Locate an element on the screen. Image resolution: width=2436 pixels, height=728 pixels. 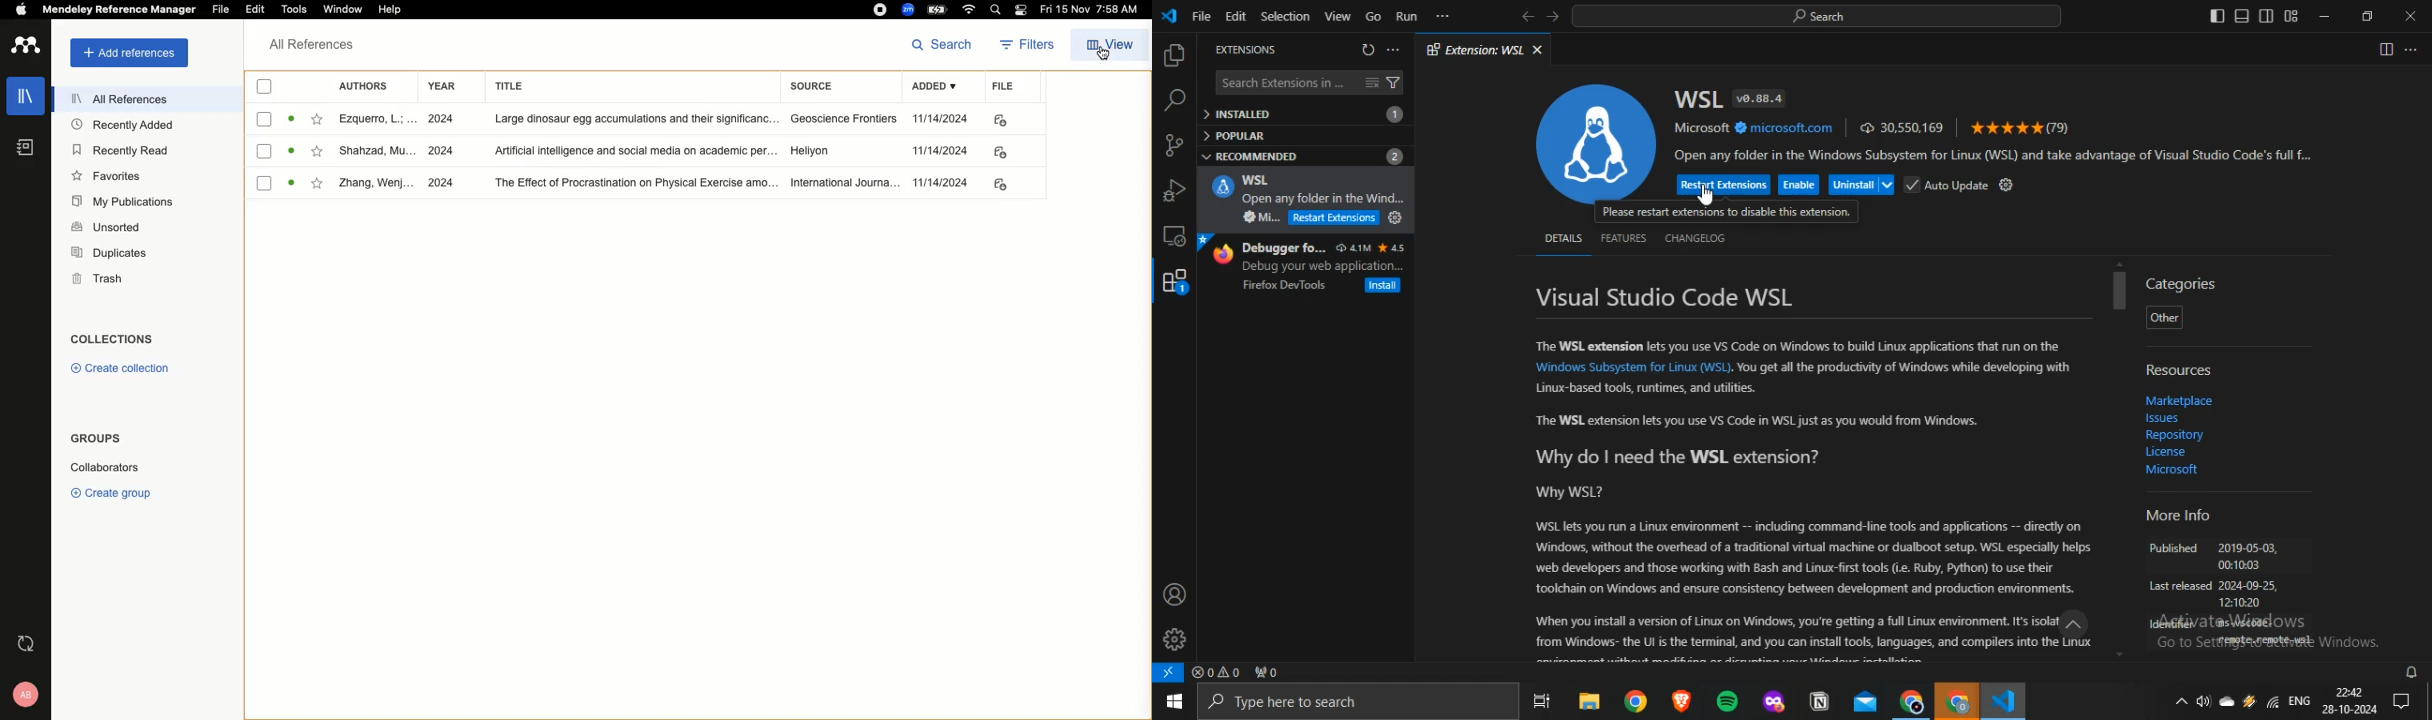
More Info is located at coordinates (2177, 518).